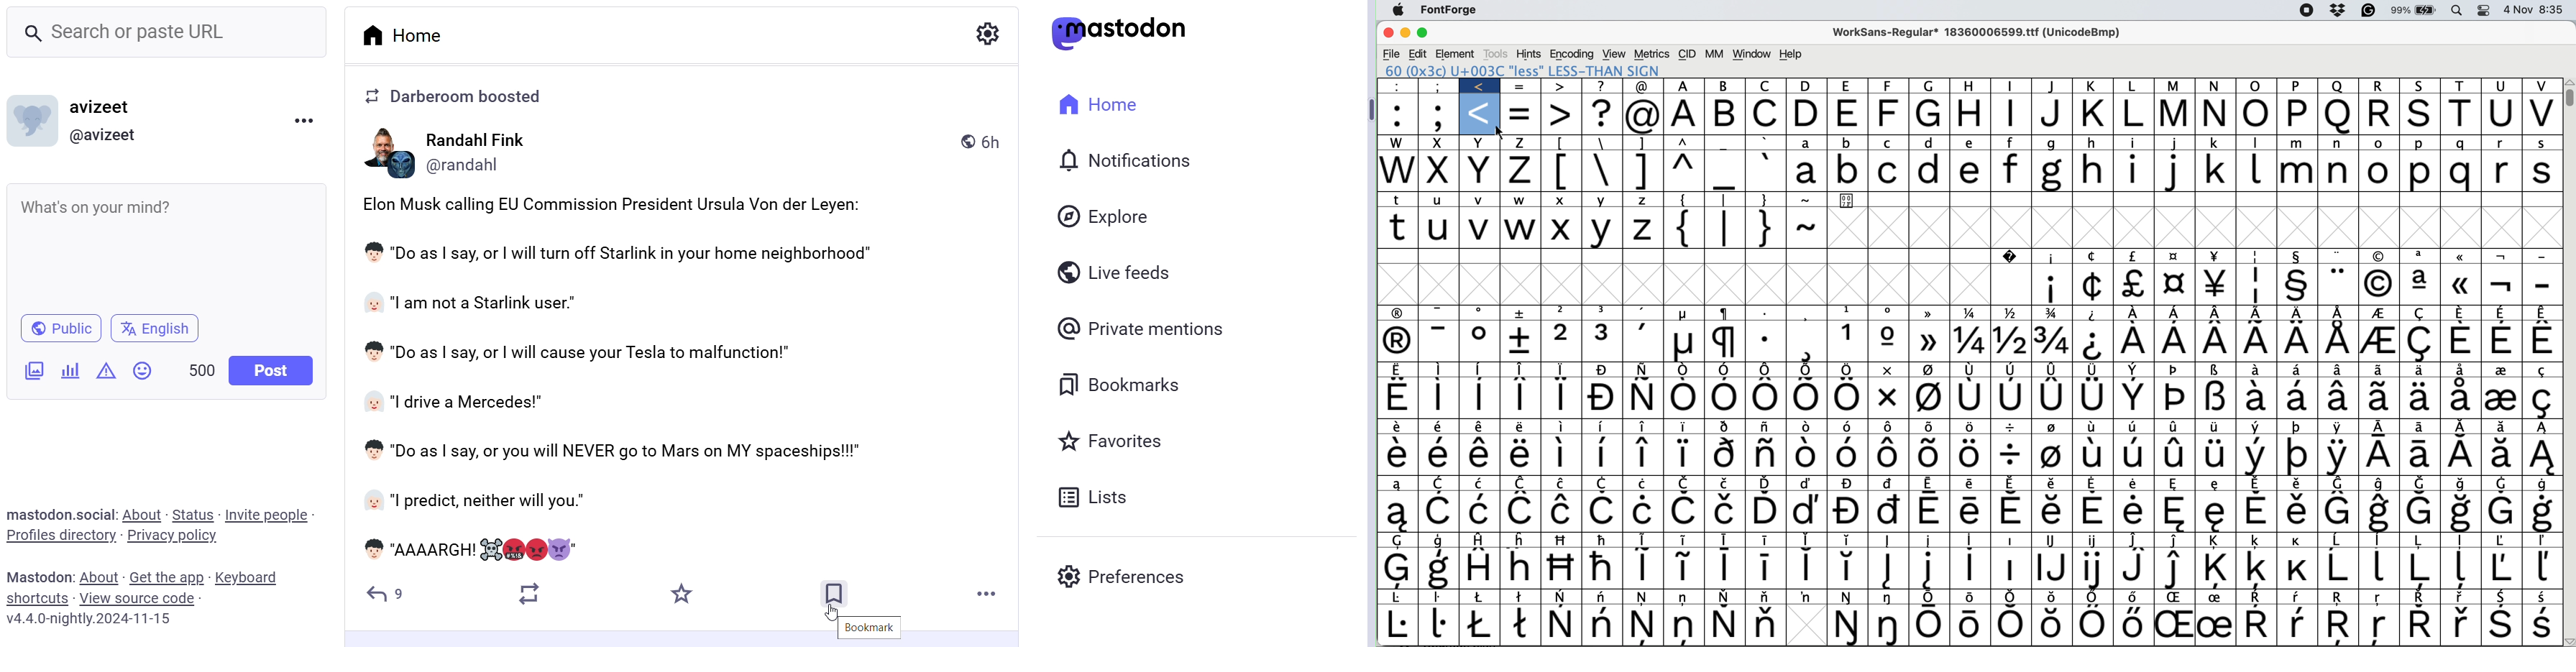 The width and height of the screenshot is (2576, 672). I want to click on Symbol, so click(2422, 342).